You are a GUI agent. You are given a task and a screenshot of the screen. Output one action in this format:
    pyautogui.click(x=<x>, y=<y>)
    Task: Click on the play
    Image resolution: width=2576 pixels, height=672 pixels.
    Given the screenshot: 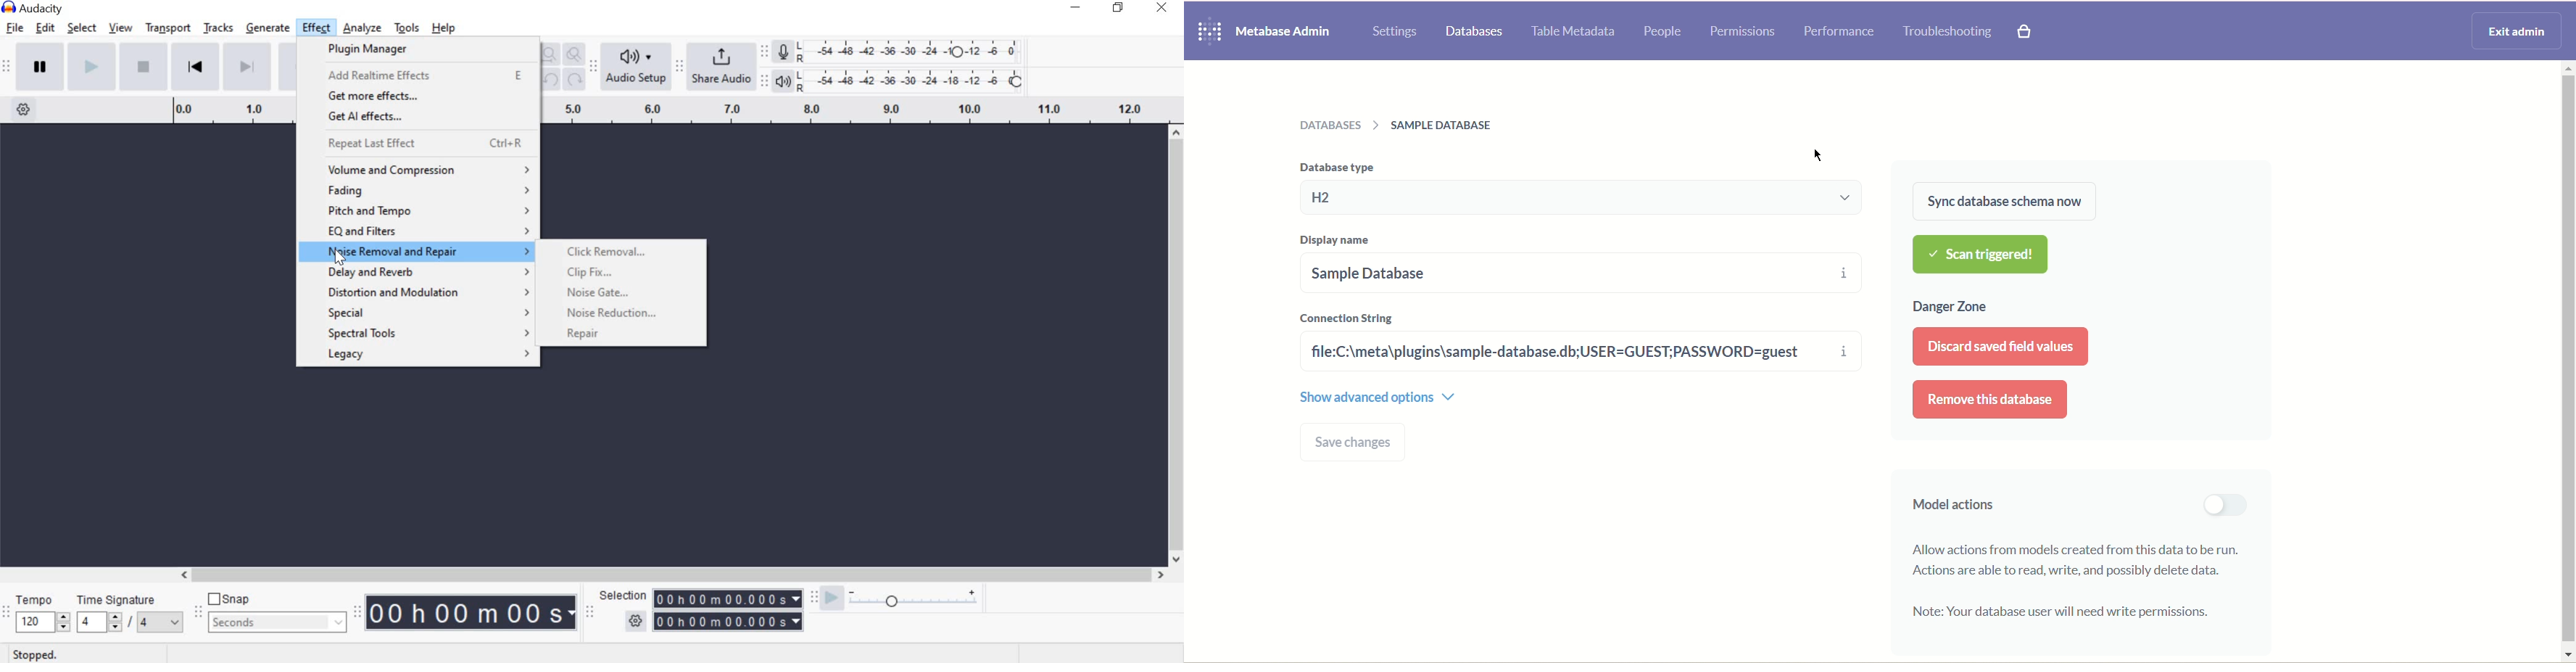 What is the action you would take?
    pyautogui.click(x=90, y=68)
    